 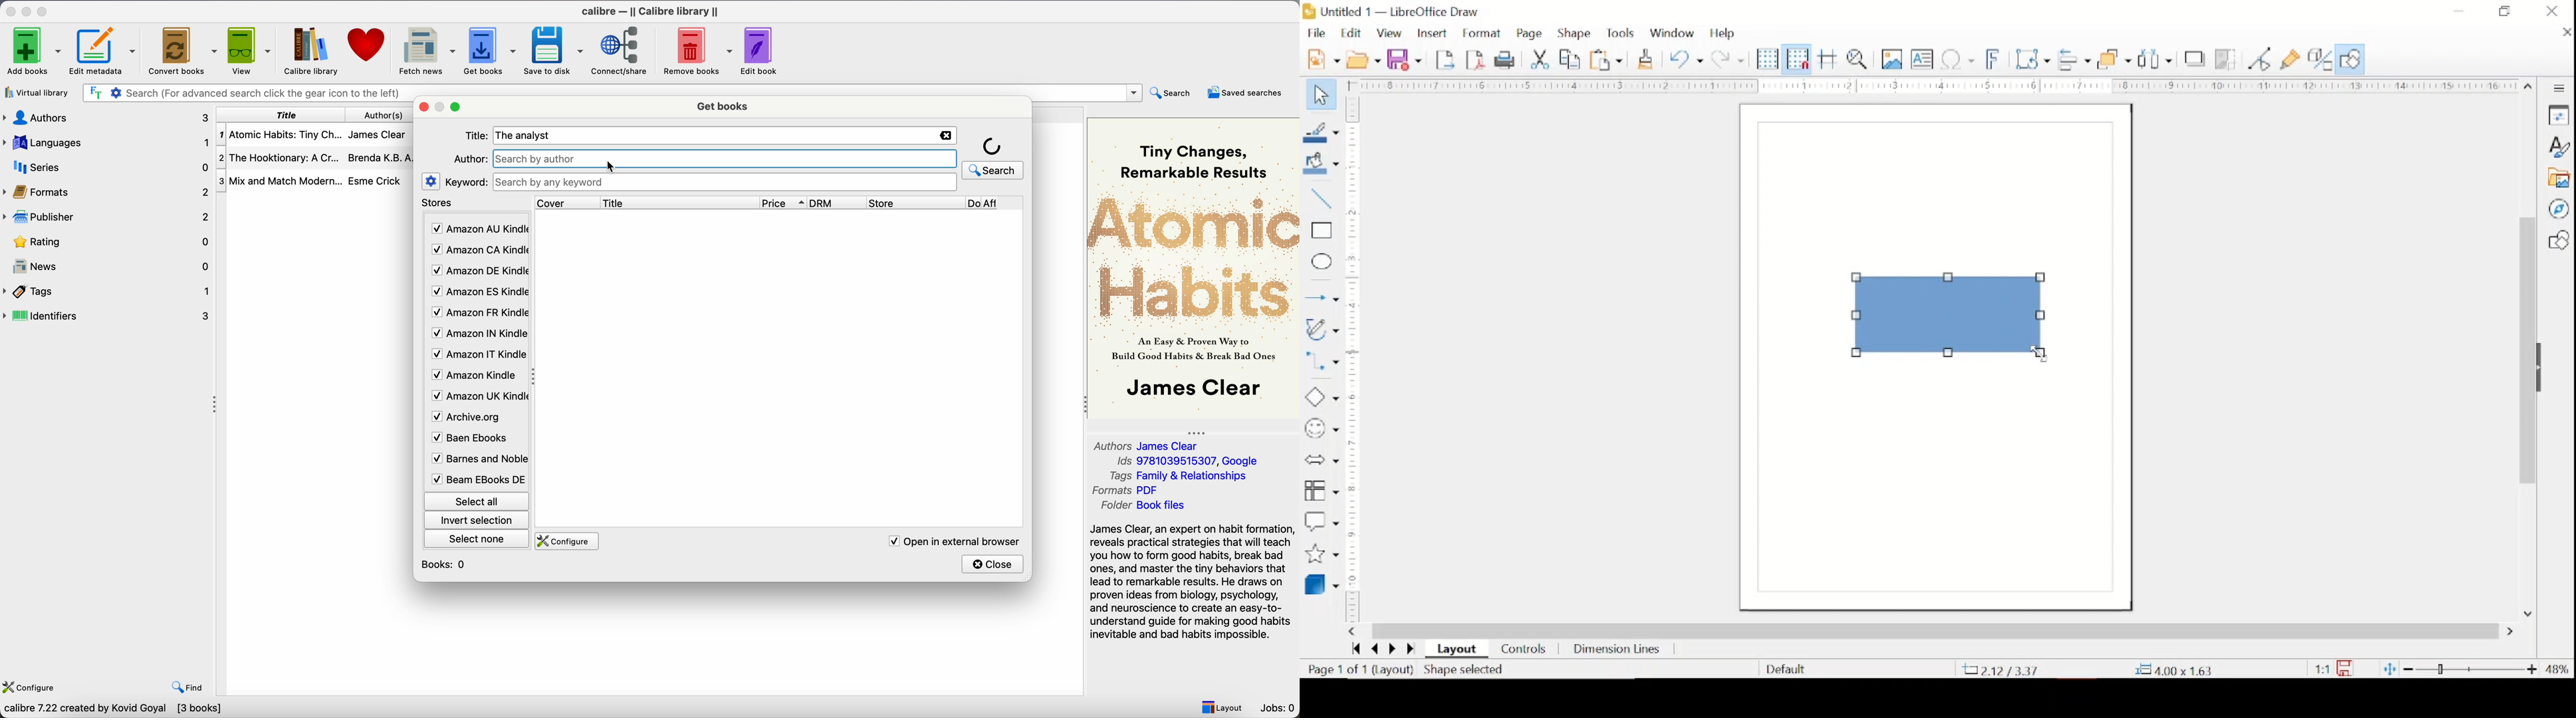 I want to click on callout shapes, so click(x=1322, y=522).